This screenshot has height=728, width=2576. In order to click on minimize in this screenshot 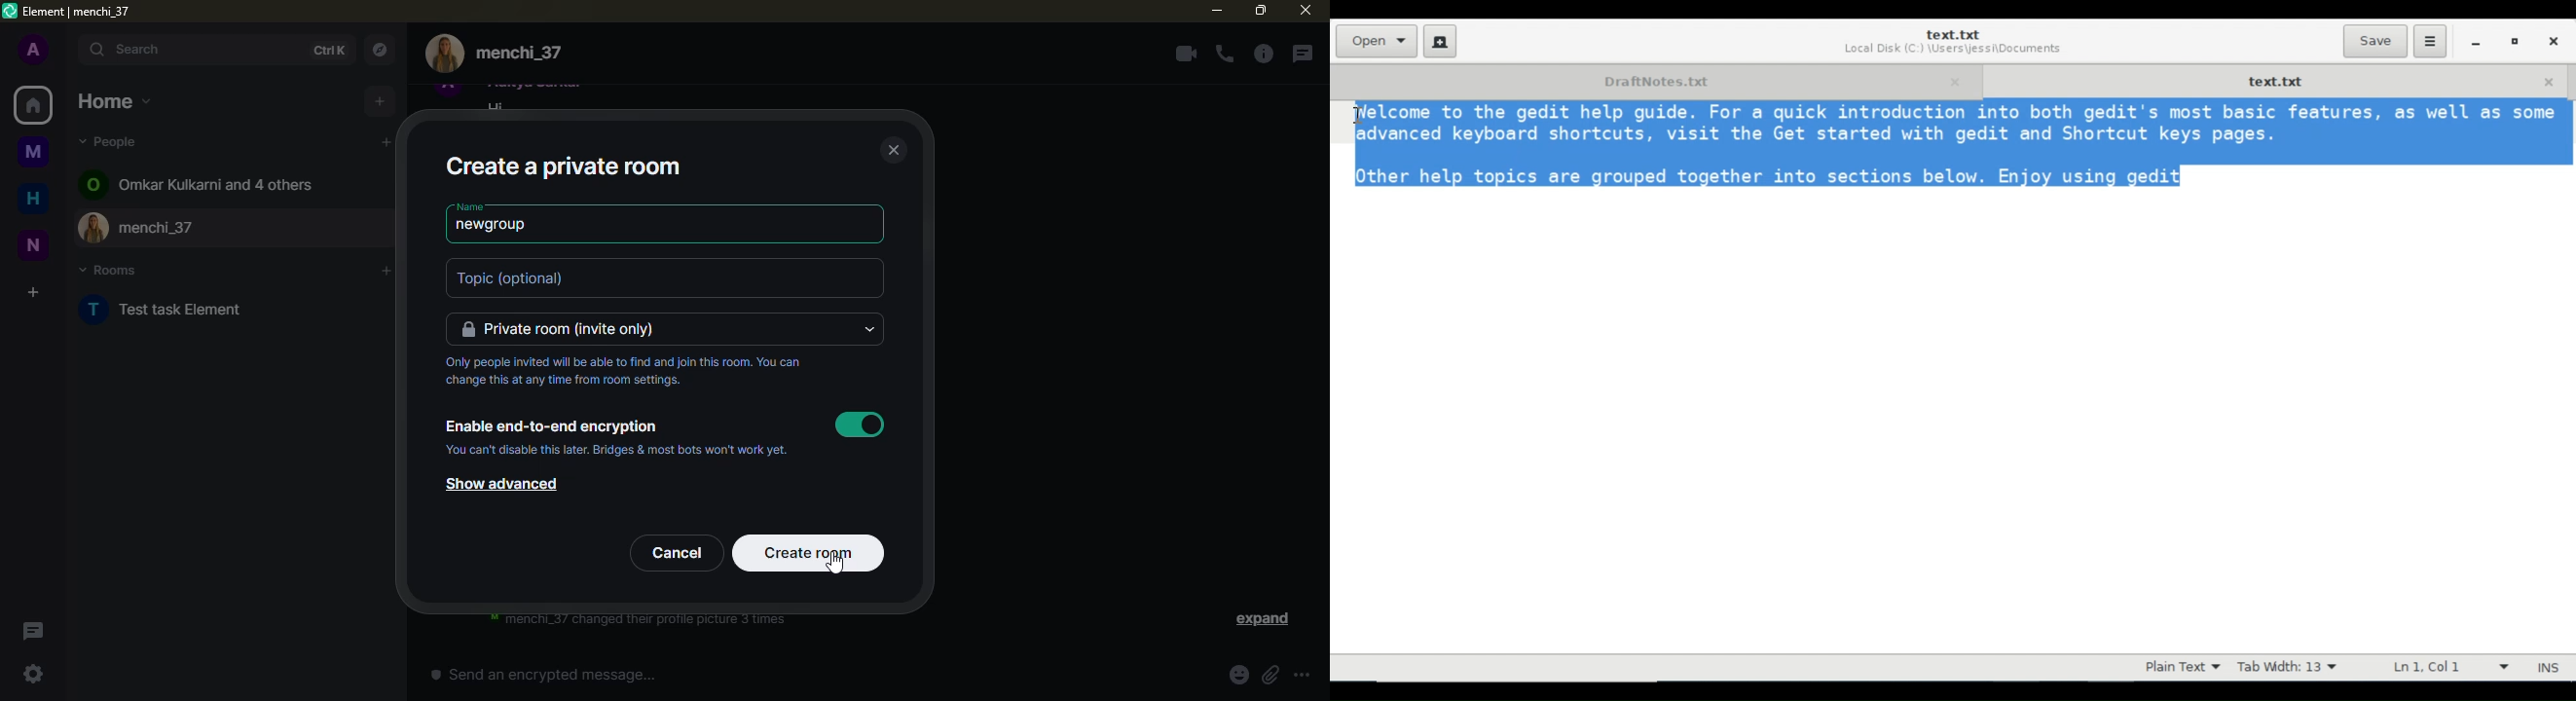, I will do `click(1217, 10)`.